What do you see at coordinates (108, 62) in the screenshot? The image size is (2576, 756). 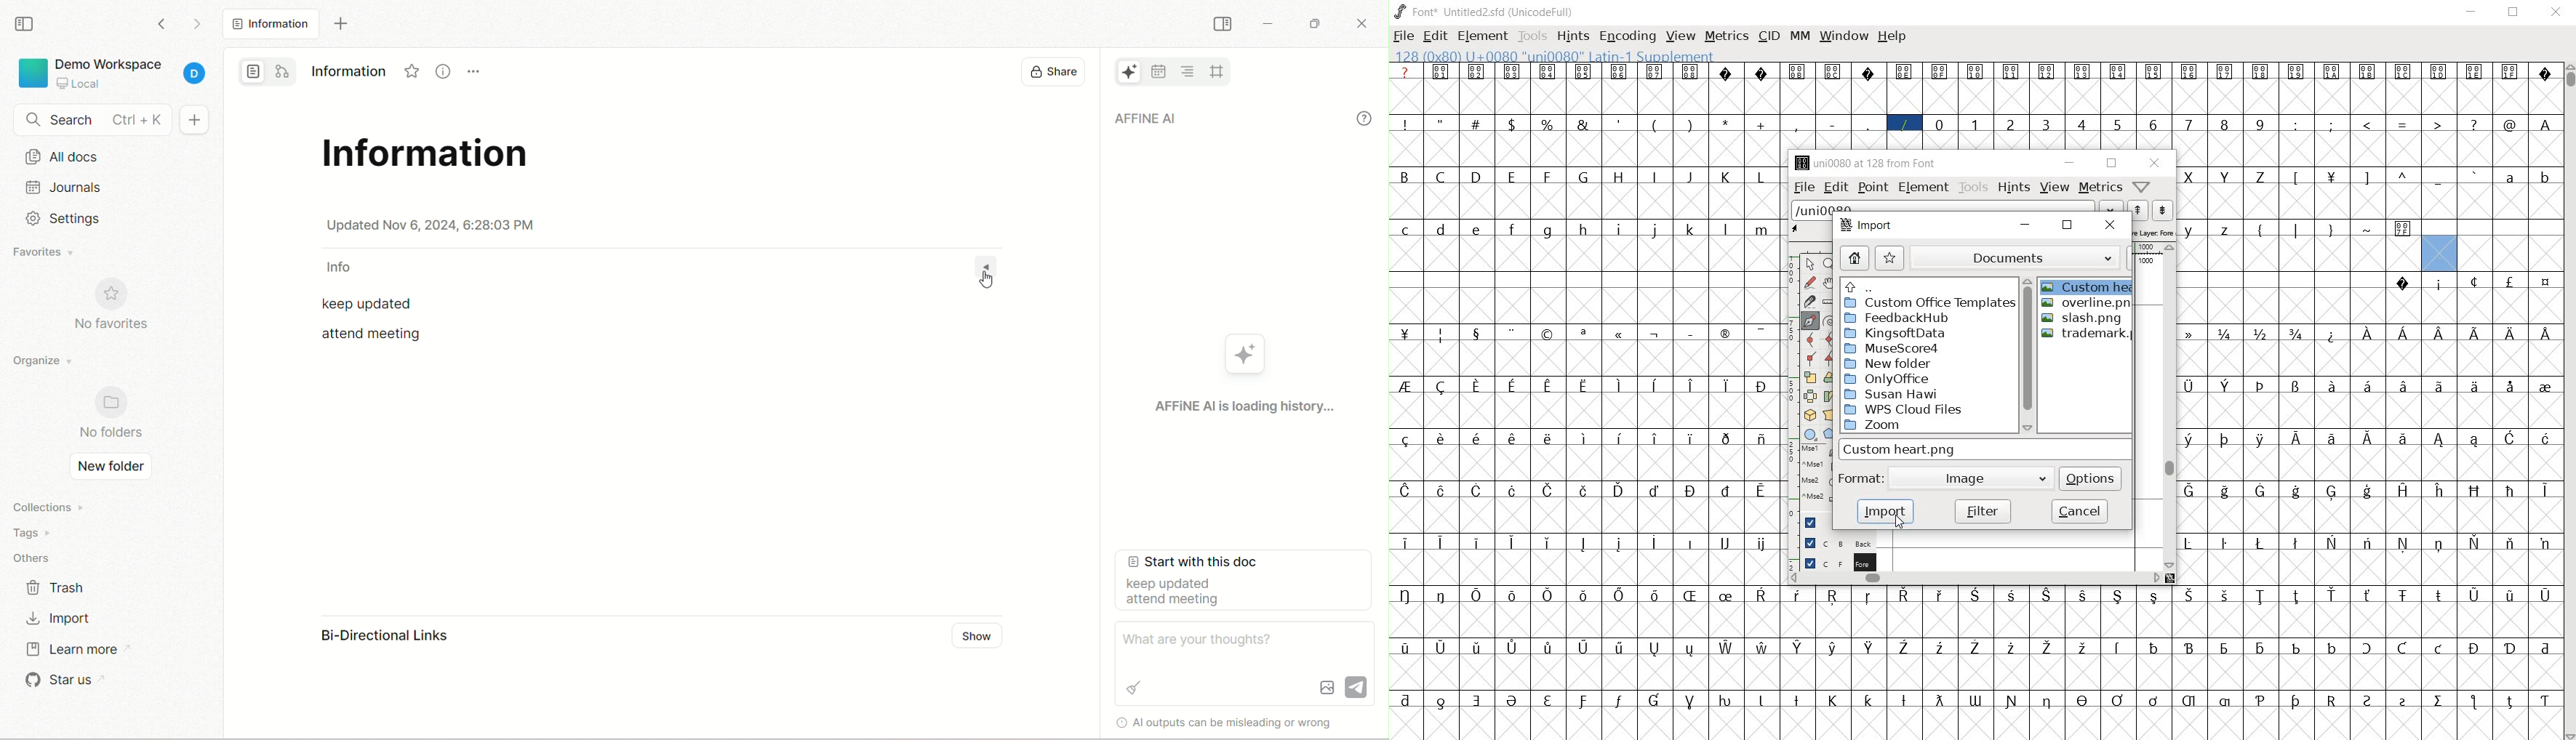 I see `demo workspace` at bounding box center [108, 62].